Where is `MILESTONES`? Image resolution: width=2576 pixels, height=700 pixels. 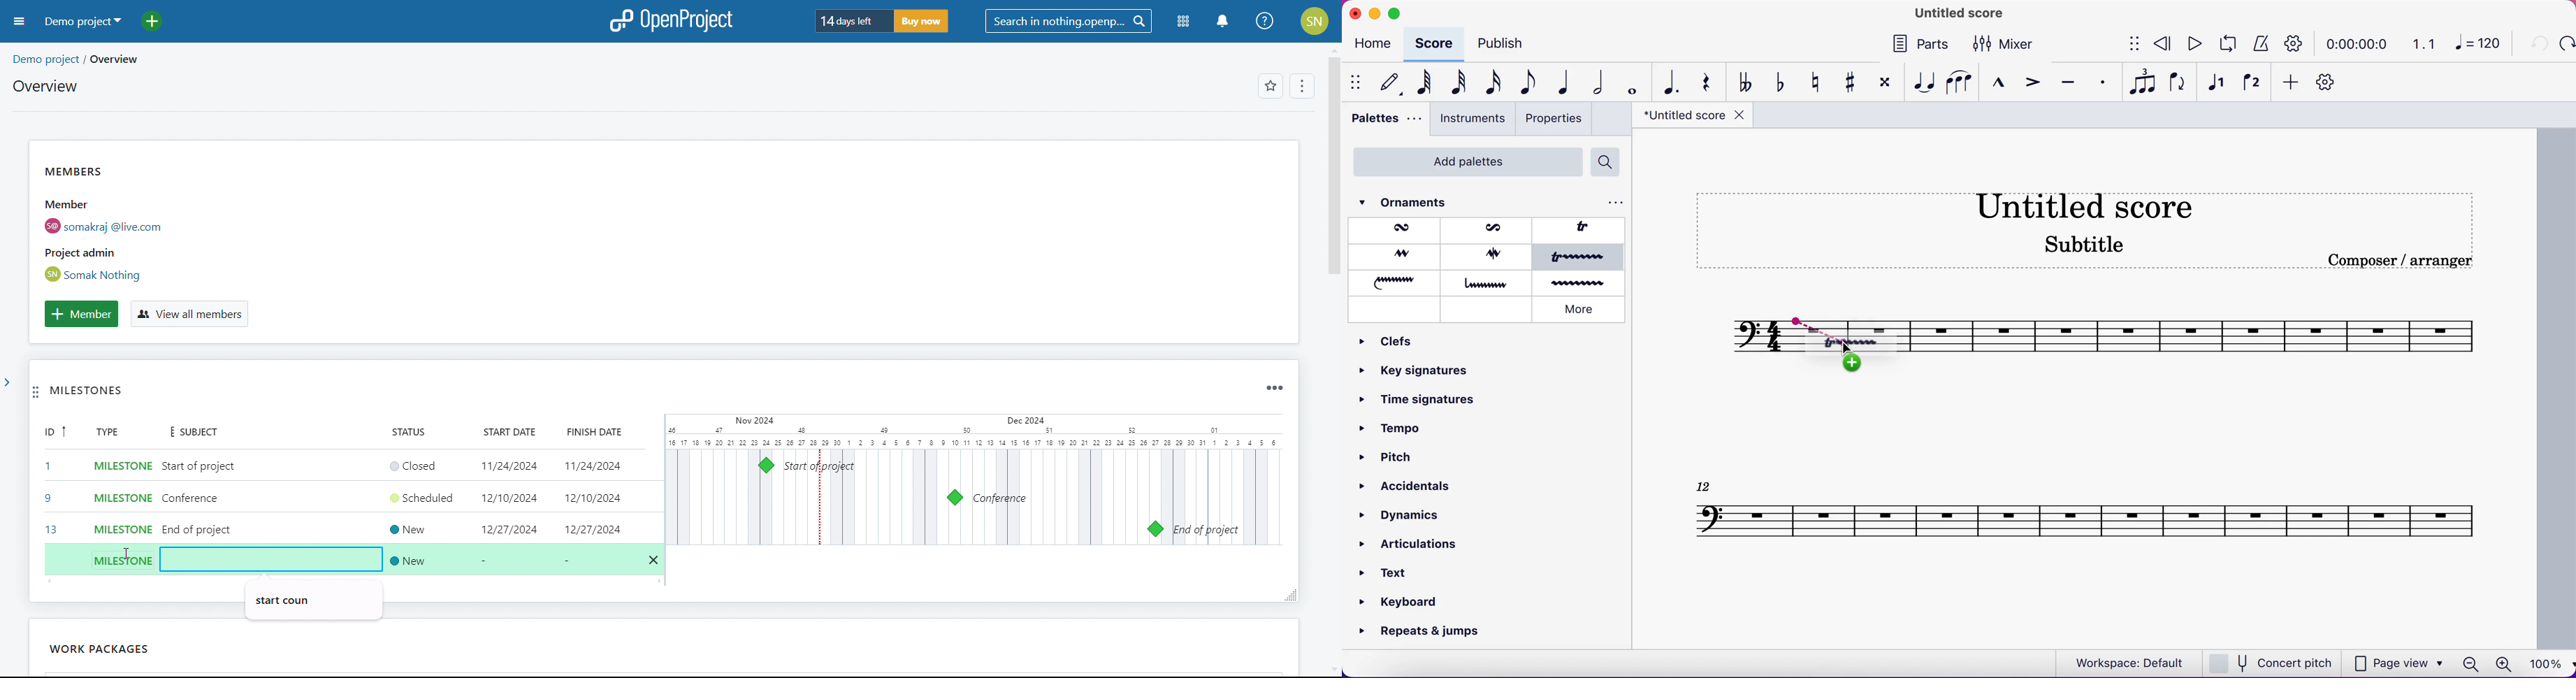 MILESTONES is located at coordinates (104, 394).